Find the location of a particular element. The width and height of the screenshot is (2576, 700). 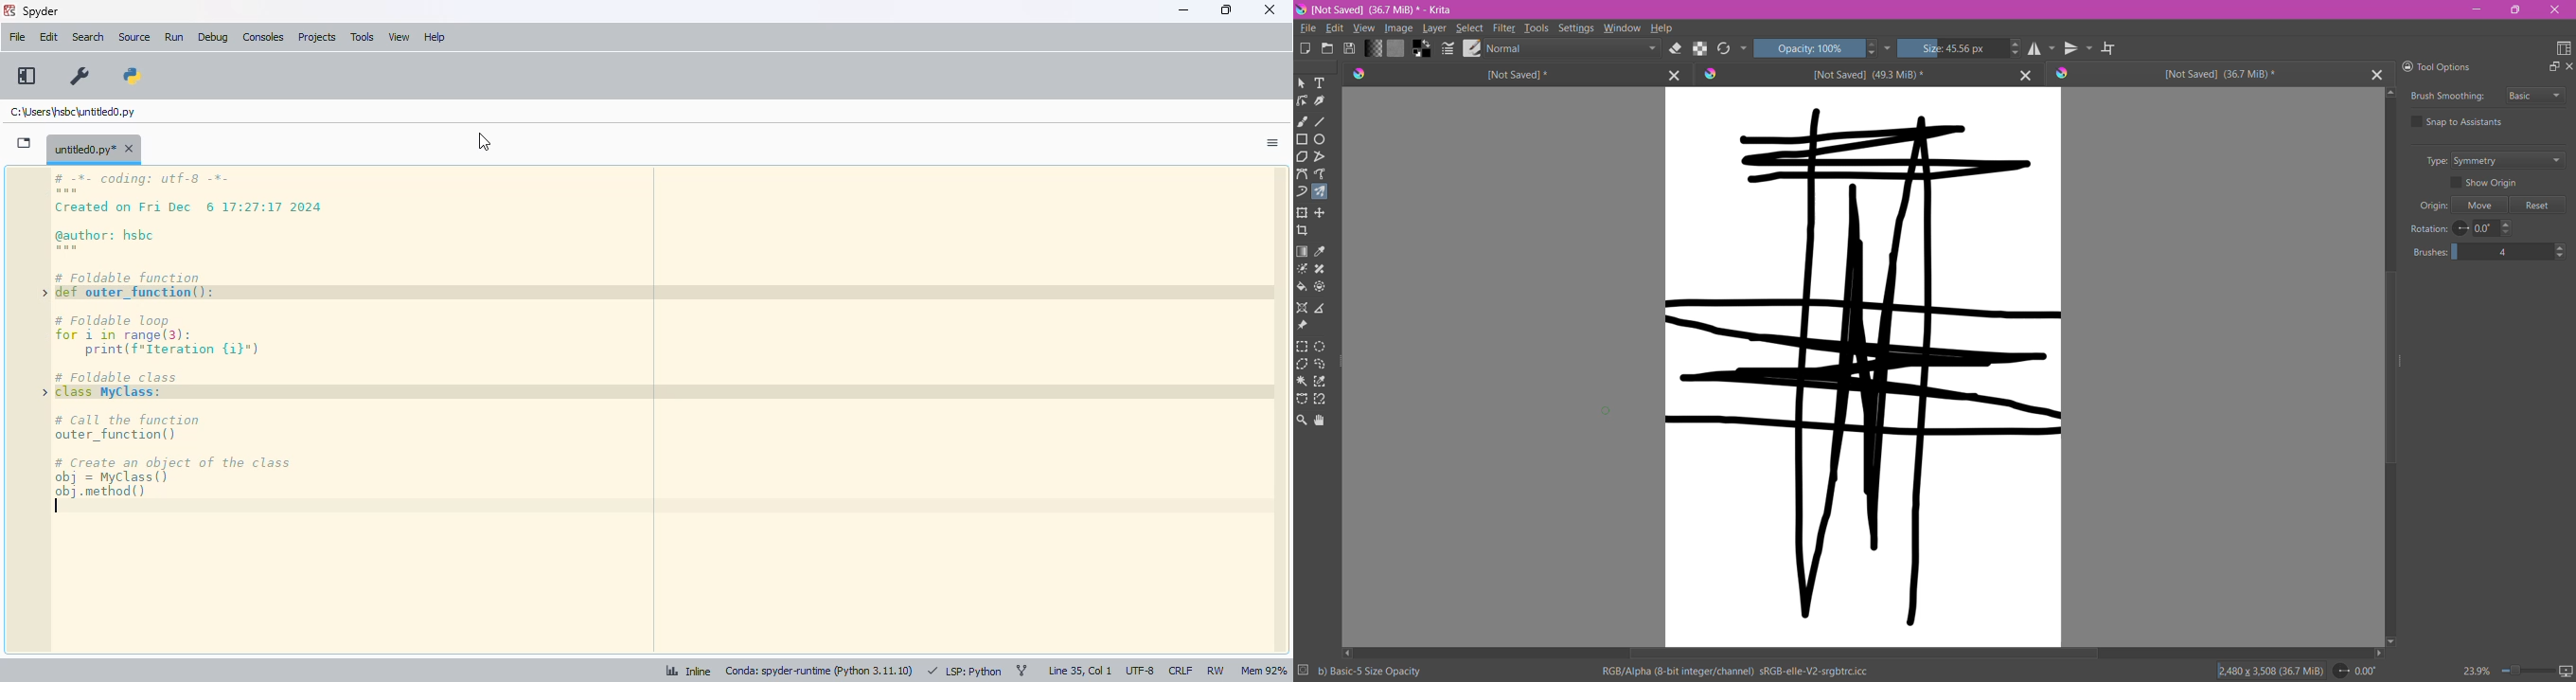

Polyline Tool is located at coordinates (1319, 156).